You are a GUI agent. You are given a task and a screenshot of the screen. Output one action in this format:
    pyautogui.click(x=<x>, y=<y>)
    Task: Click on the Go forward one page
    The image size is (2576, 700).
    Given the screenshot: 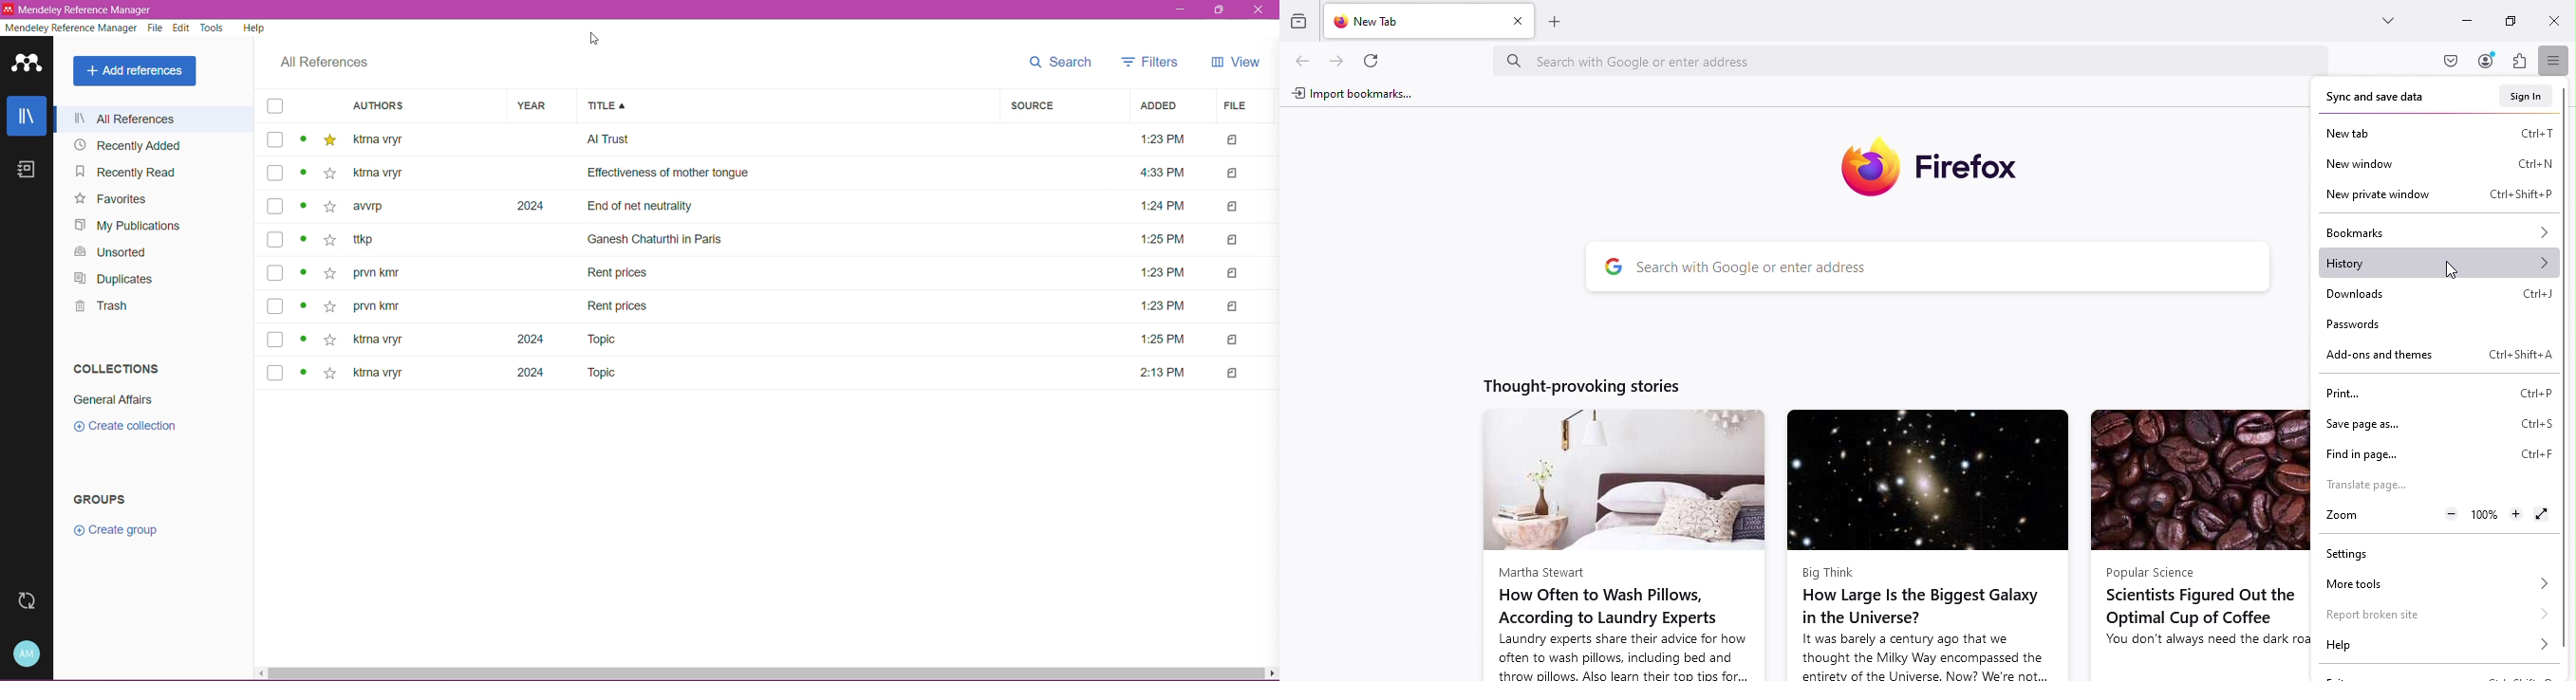 What is the action you would take?
    pyautogui.click(x=1336, y=60)
    